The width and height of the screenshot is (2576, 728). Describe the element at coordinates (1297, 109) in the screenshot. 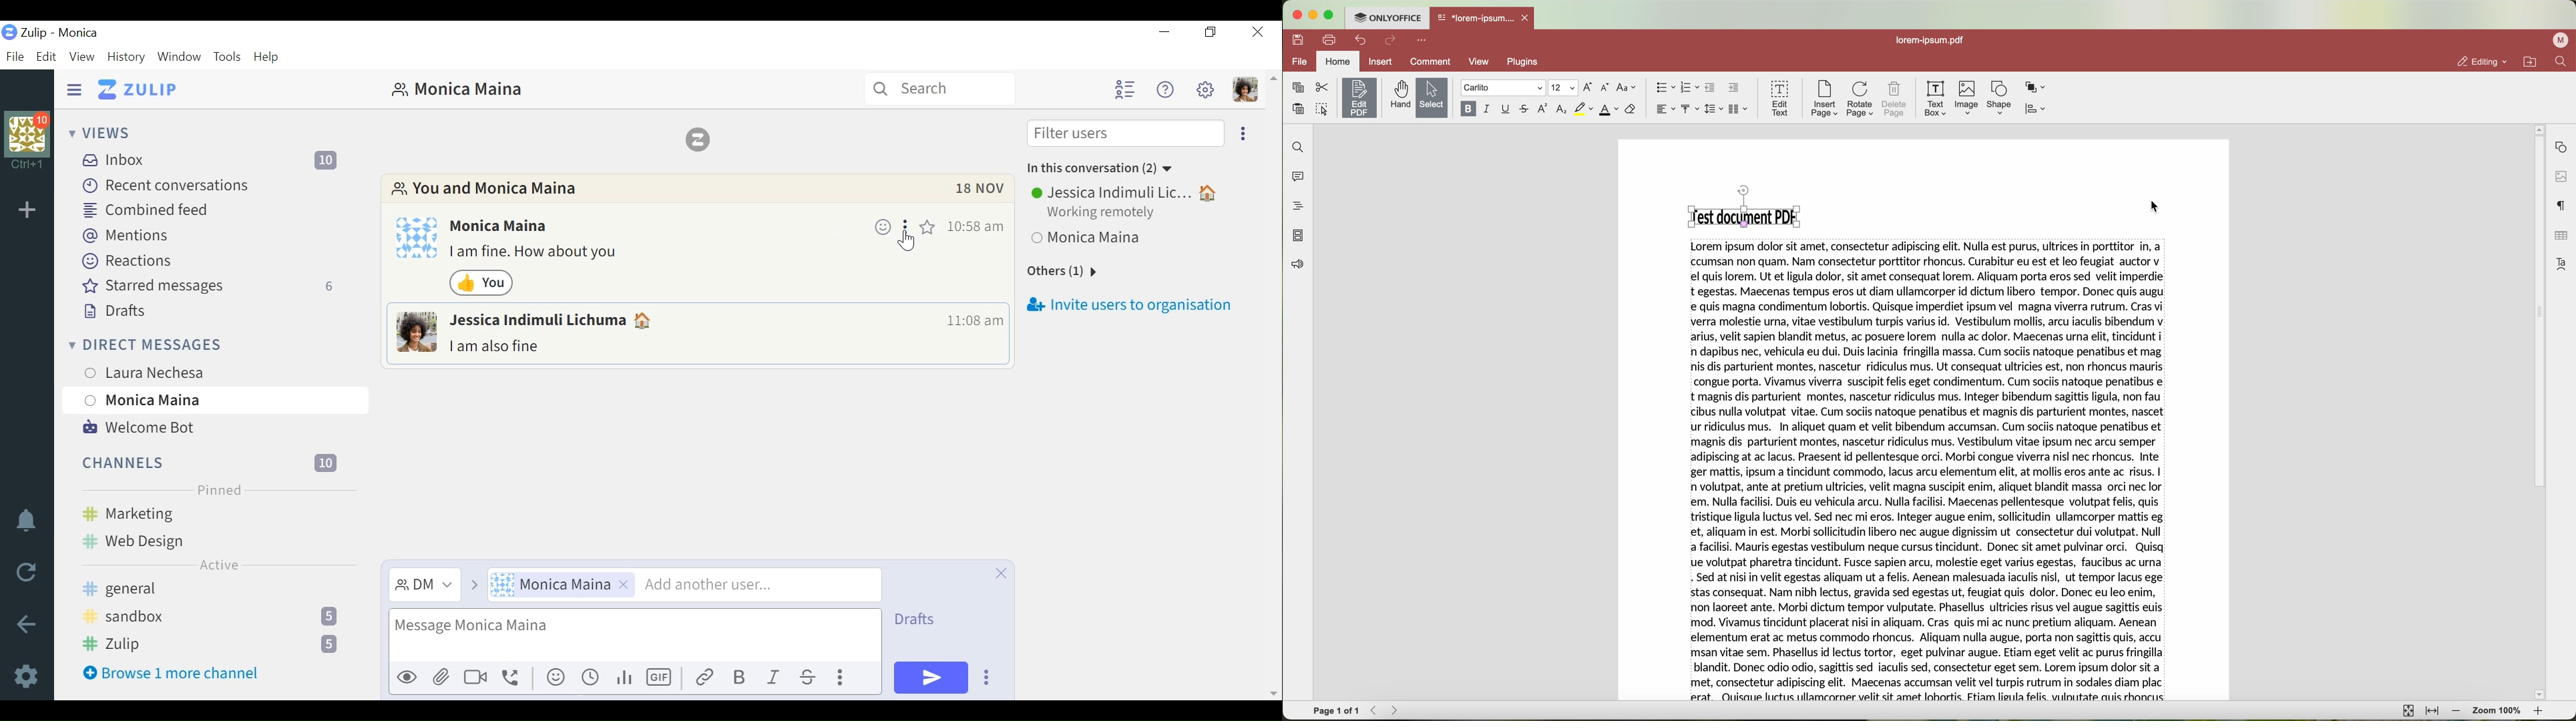

I see `paste` at that location.